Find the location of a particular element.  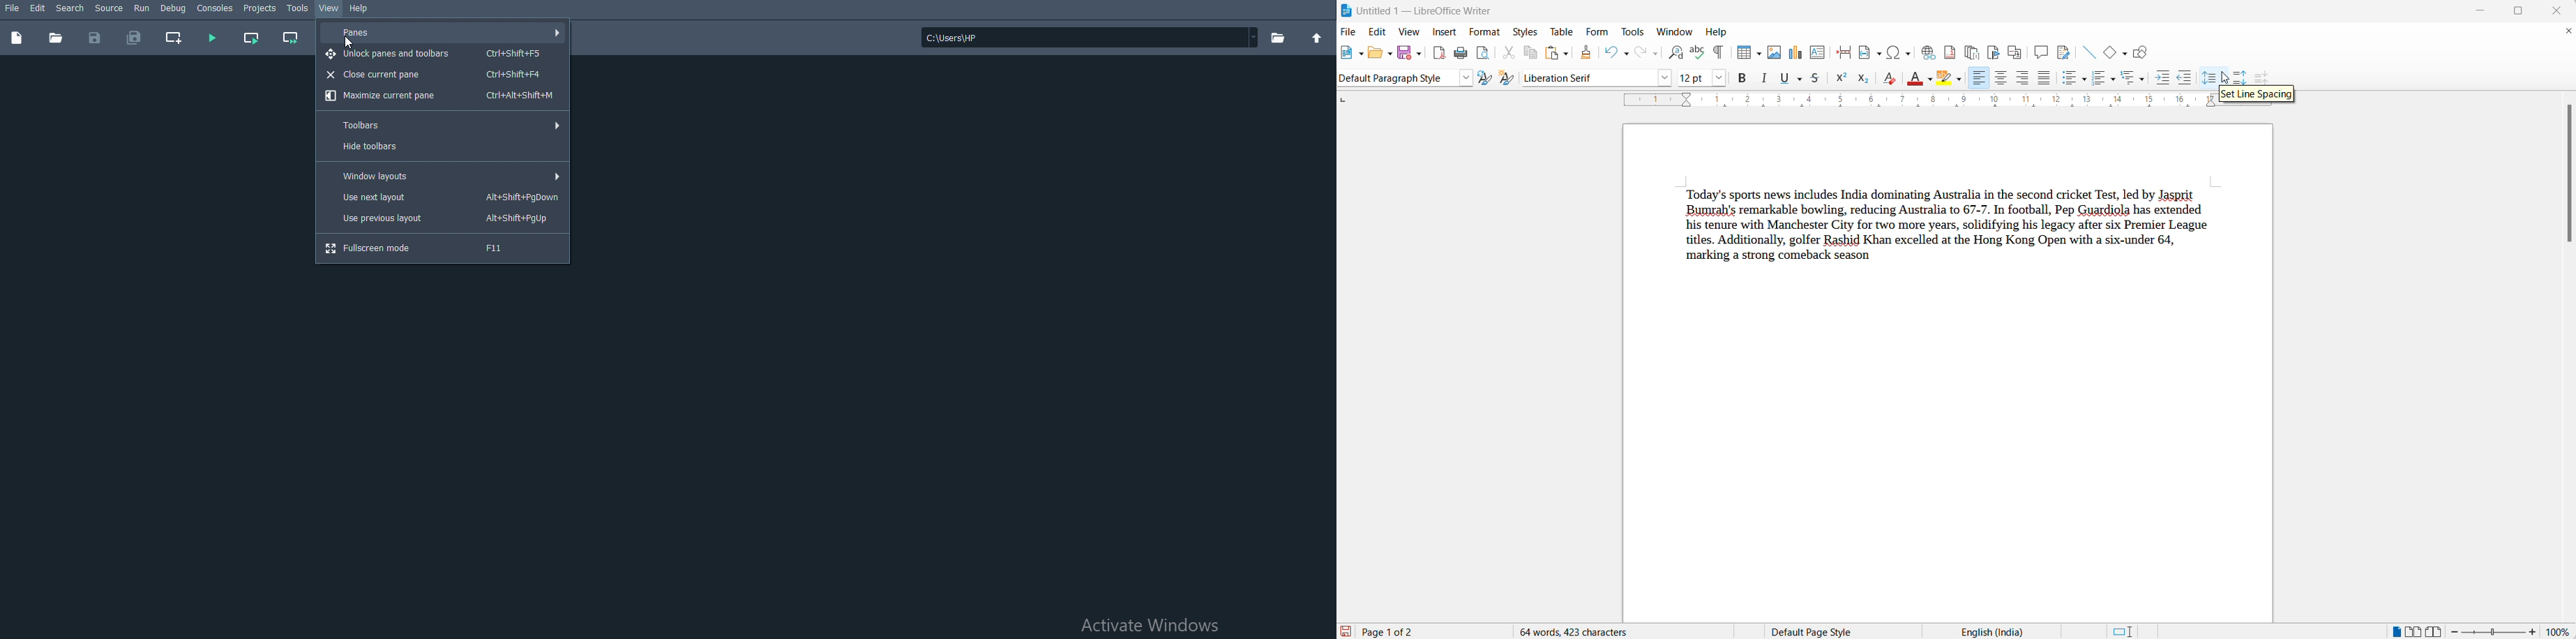

redo is located at coordinates (1638, 54).